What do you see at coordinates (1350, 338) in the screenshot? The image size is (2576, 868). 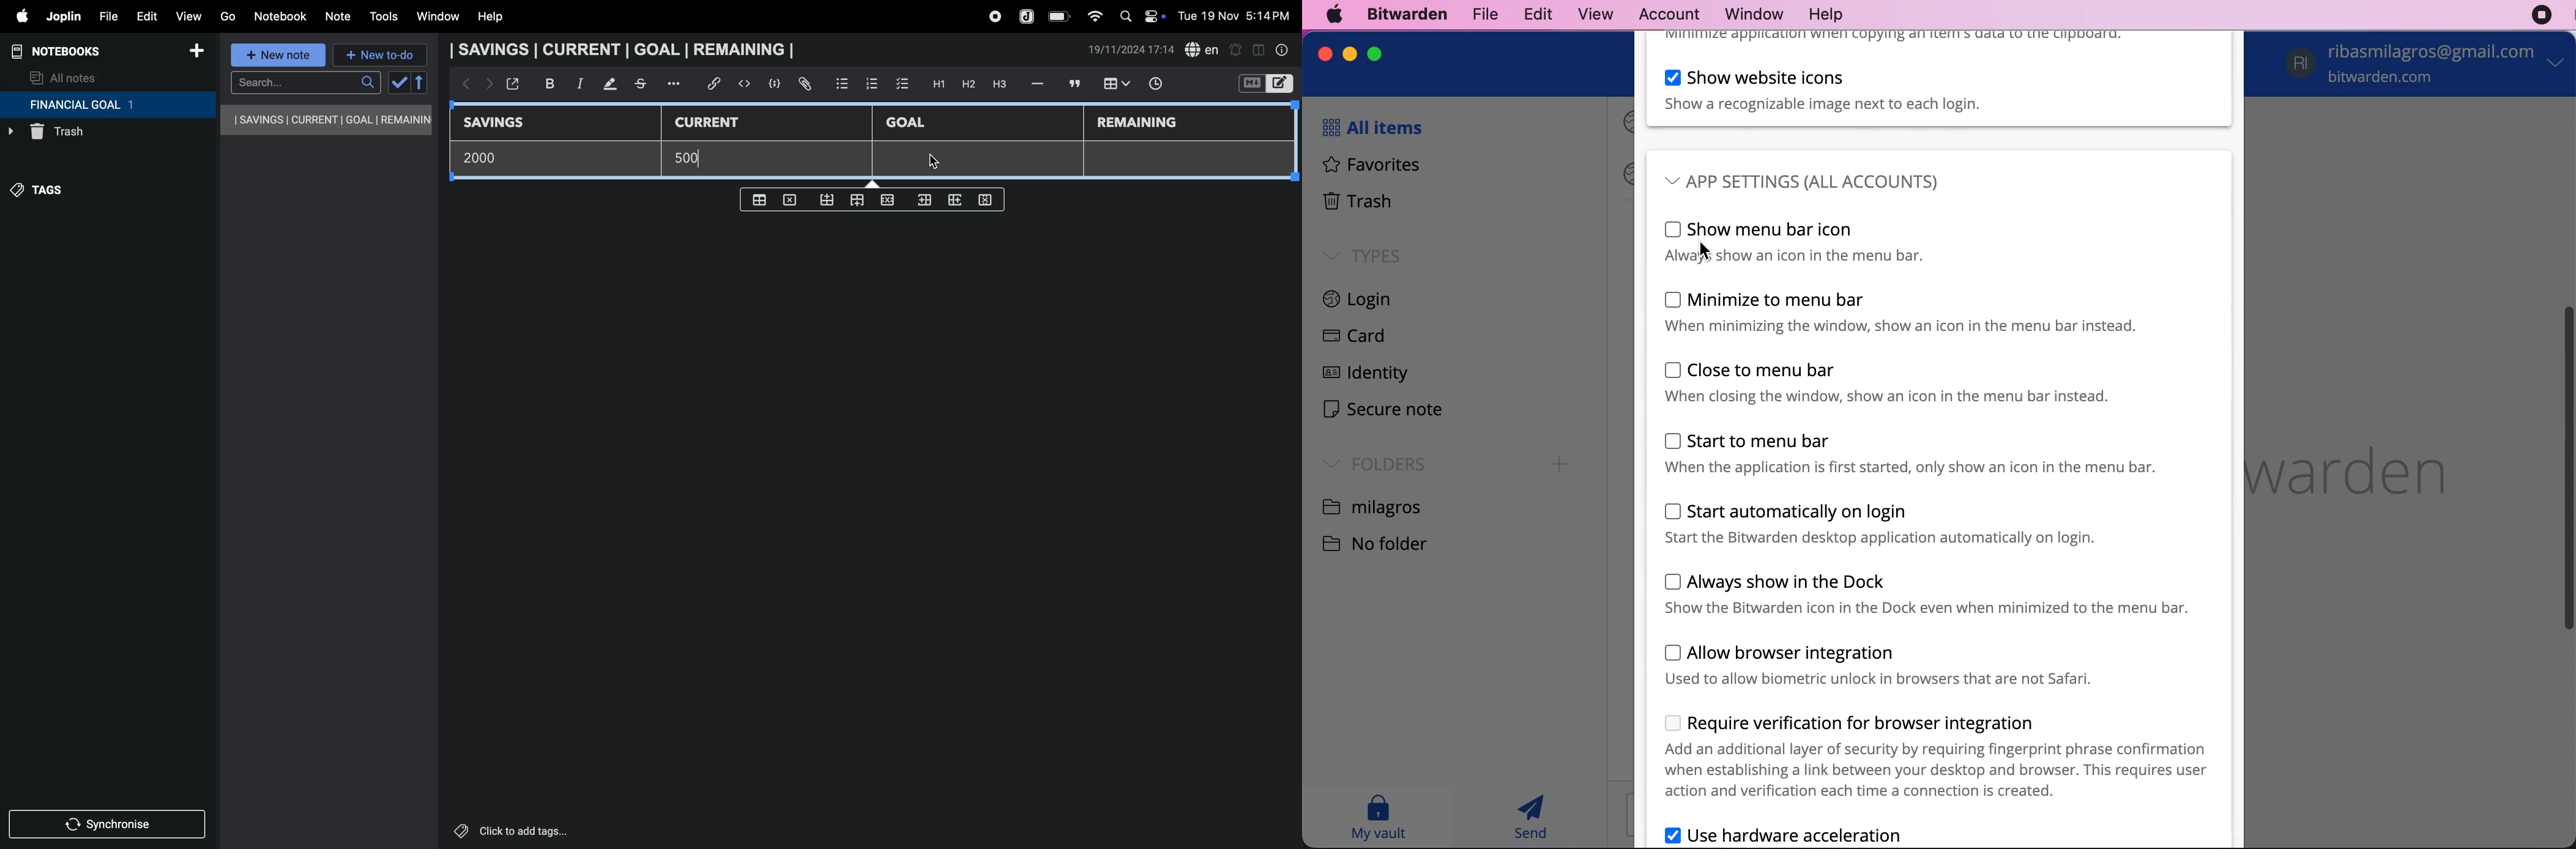 I see `card` at bounding box center [1350, 338].